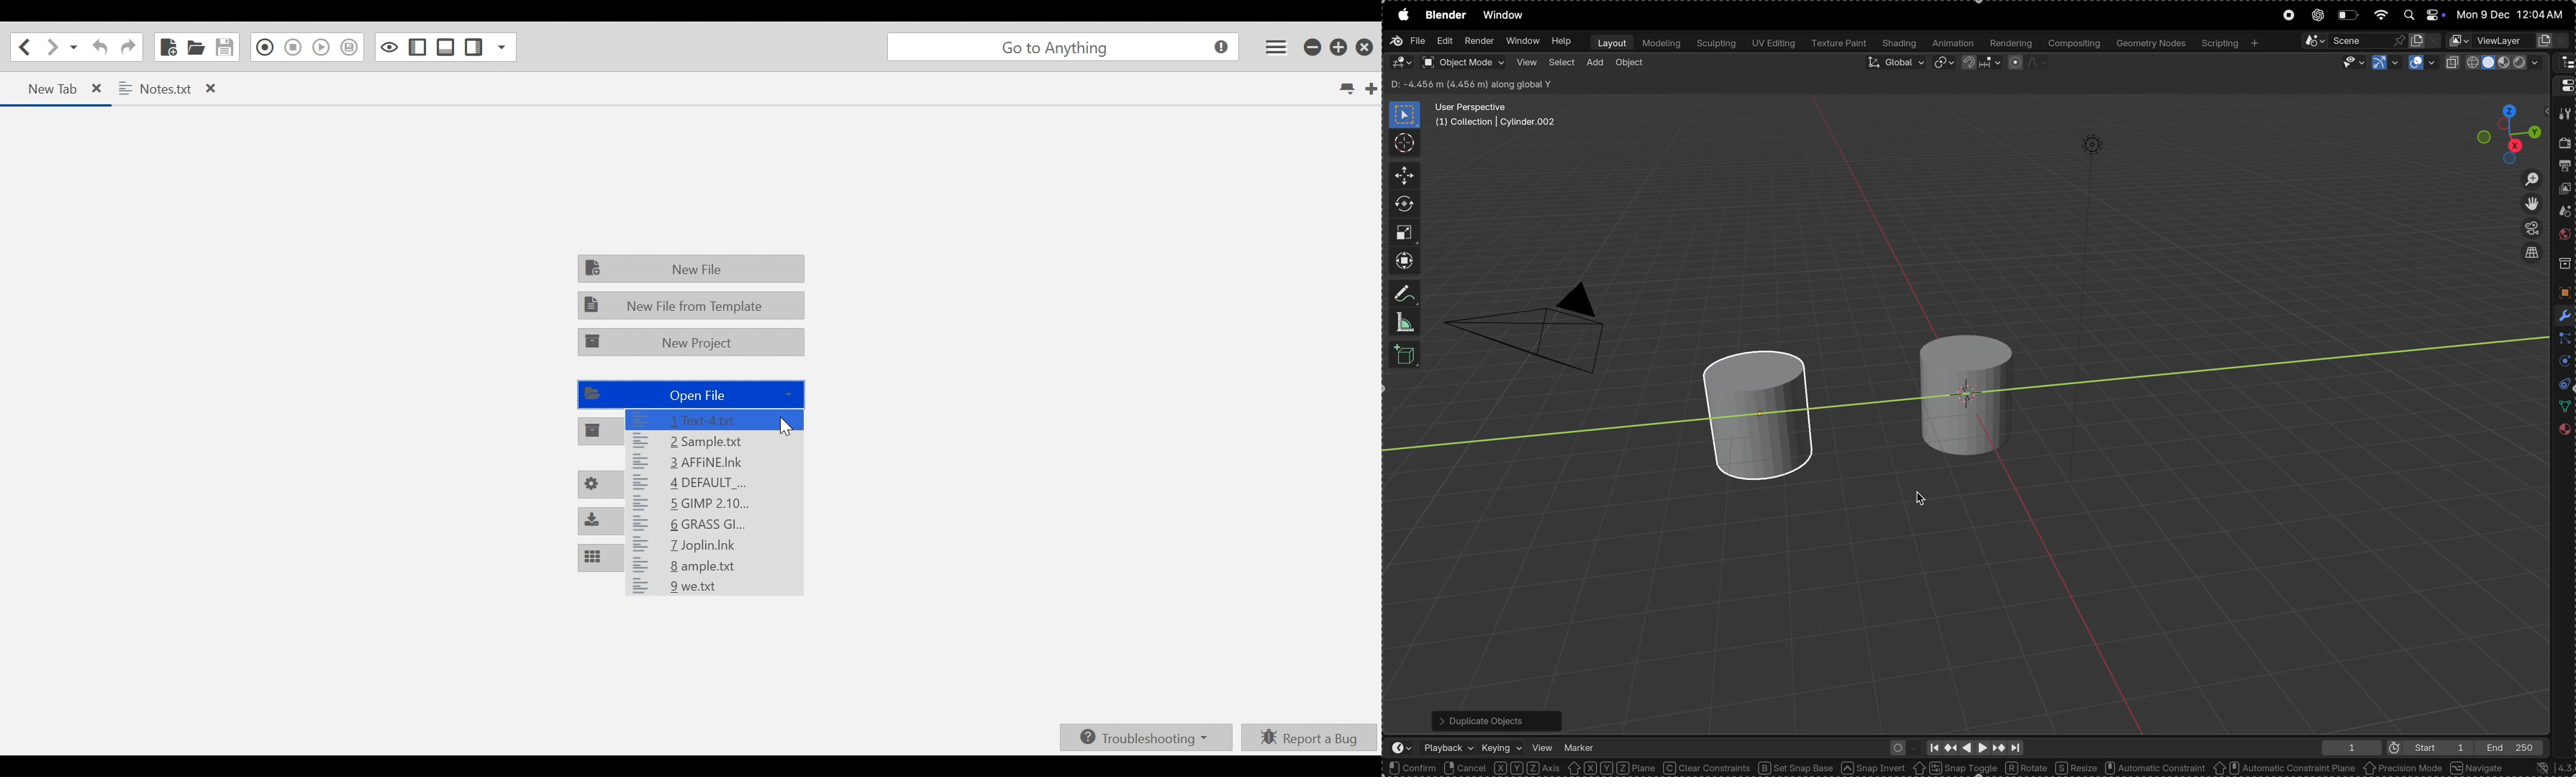  What do you see at coordinates (1595, 63) in the screenshot?
I see `add` at bounding box center [1595, 63].